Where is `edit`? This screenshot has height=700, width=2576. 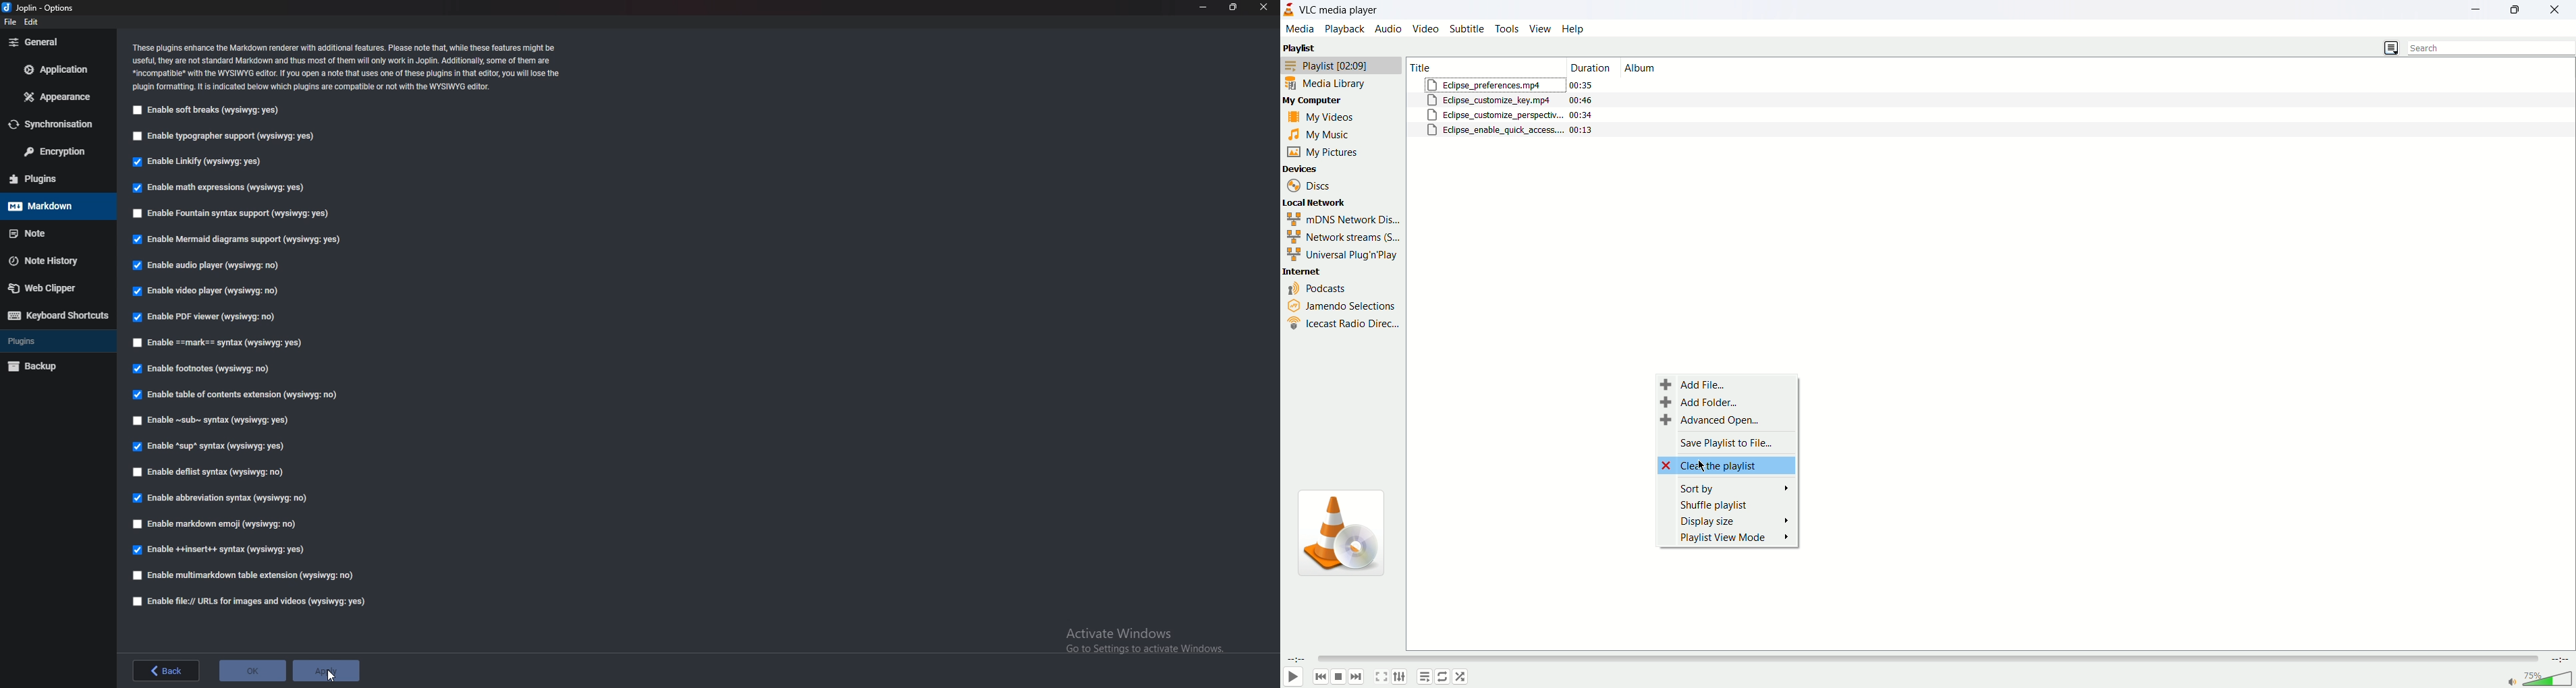
edit is located at coordinates (31, 22).